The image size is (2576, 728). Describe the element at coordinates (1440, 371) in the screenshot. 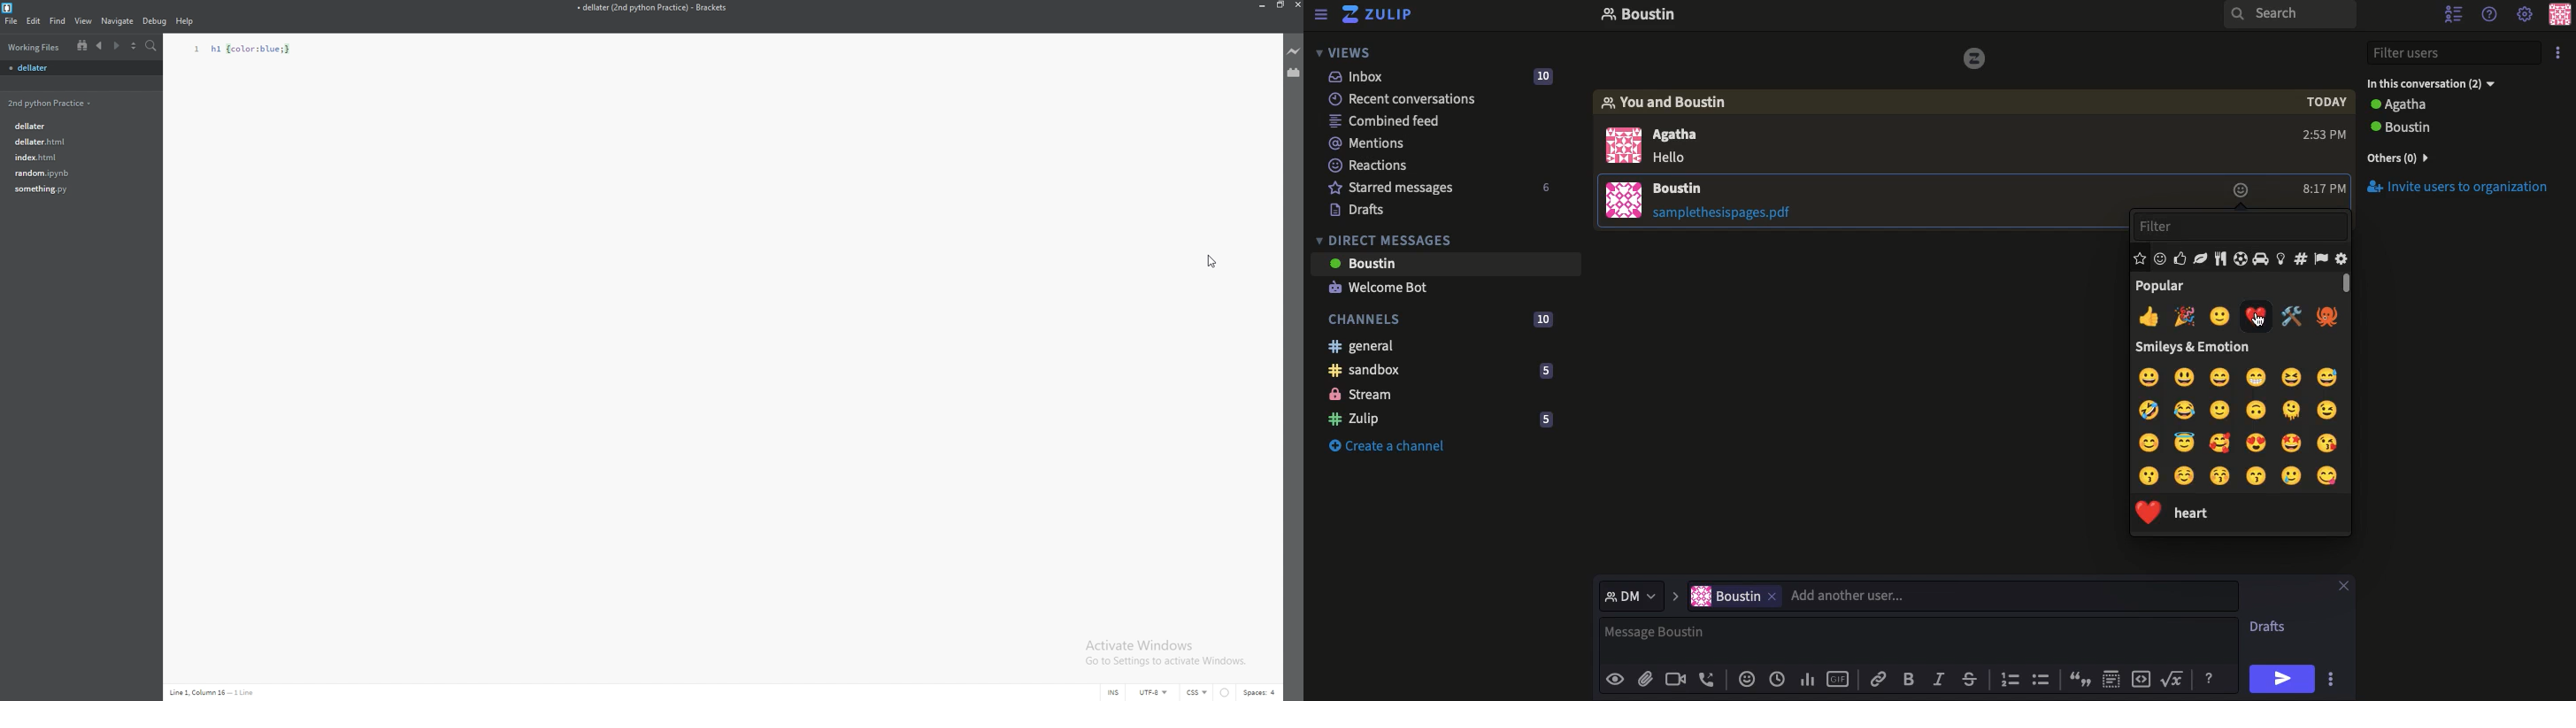

I see `Sandbox` at that location.